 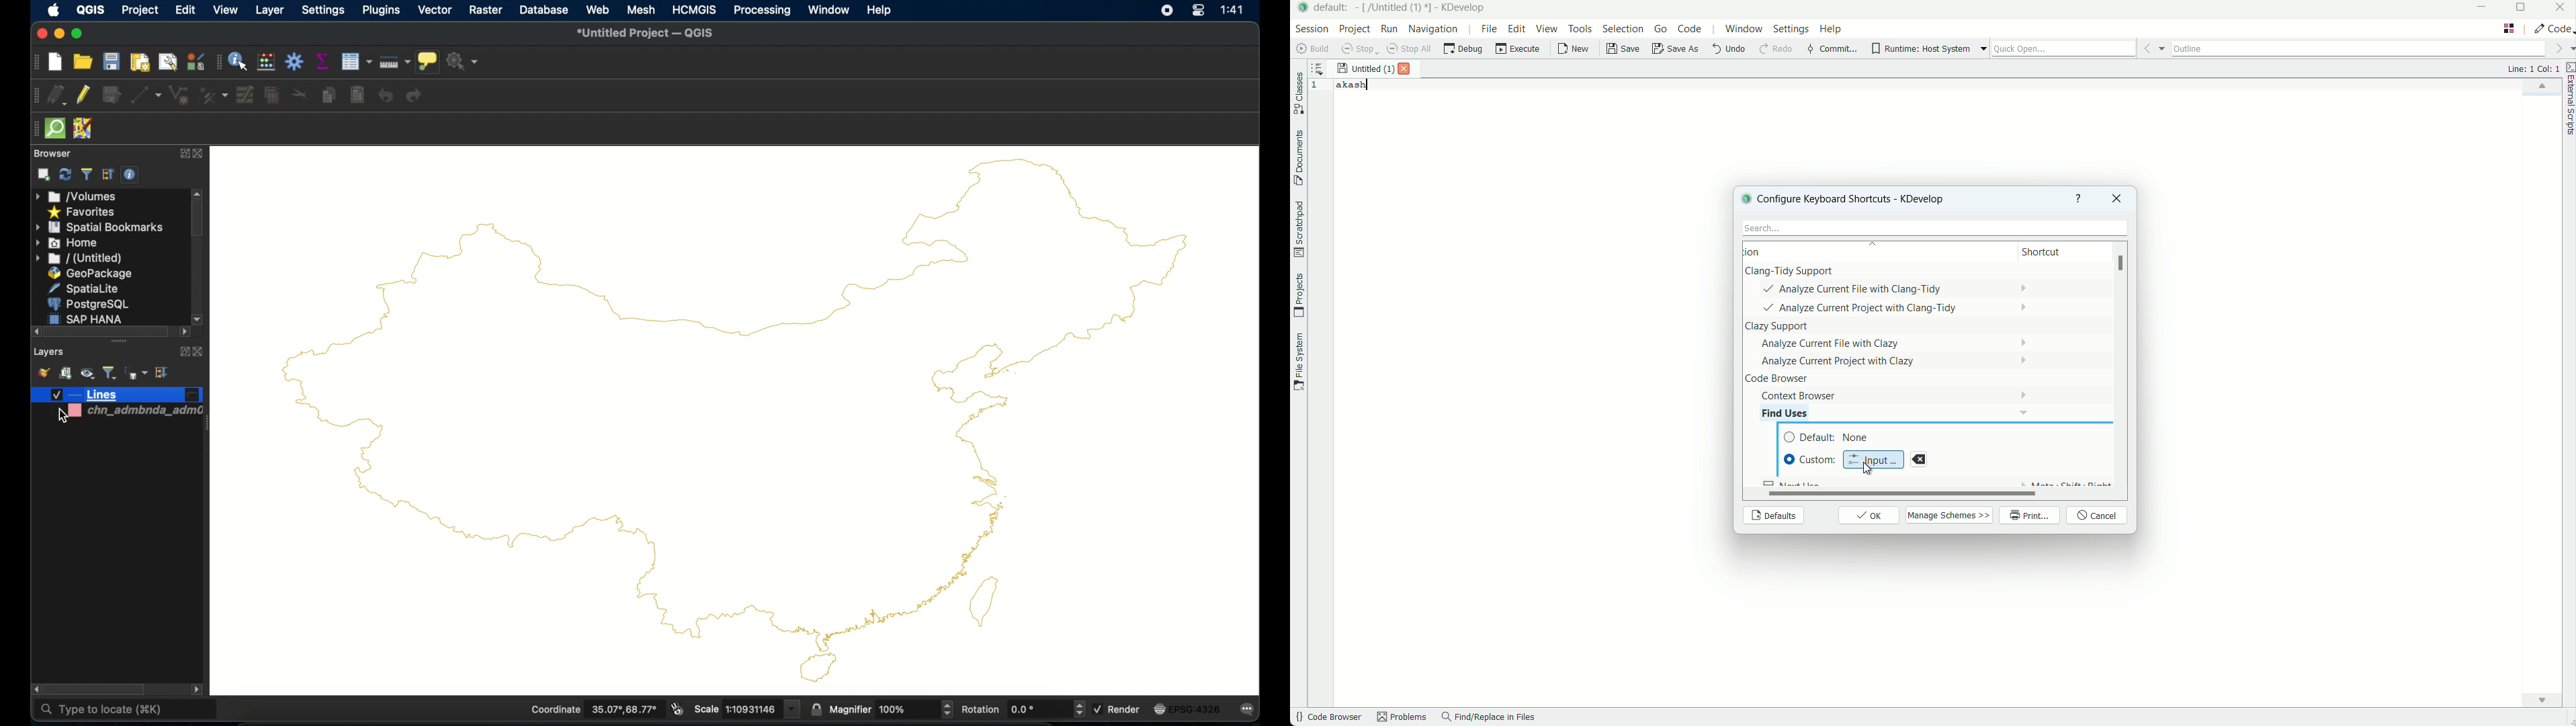 What do you see at coordinates (110, 372) in the screenshot?
I see `filter legend` at bounding box center [110, 372].